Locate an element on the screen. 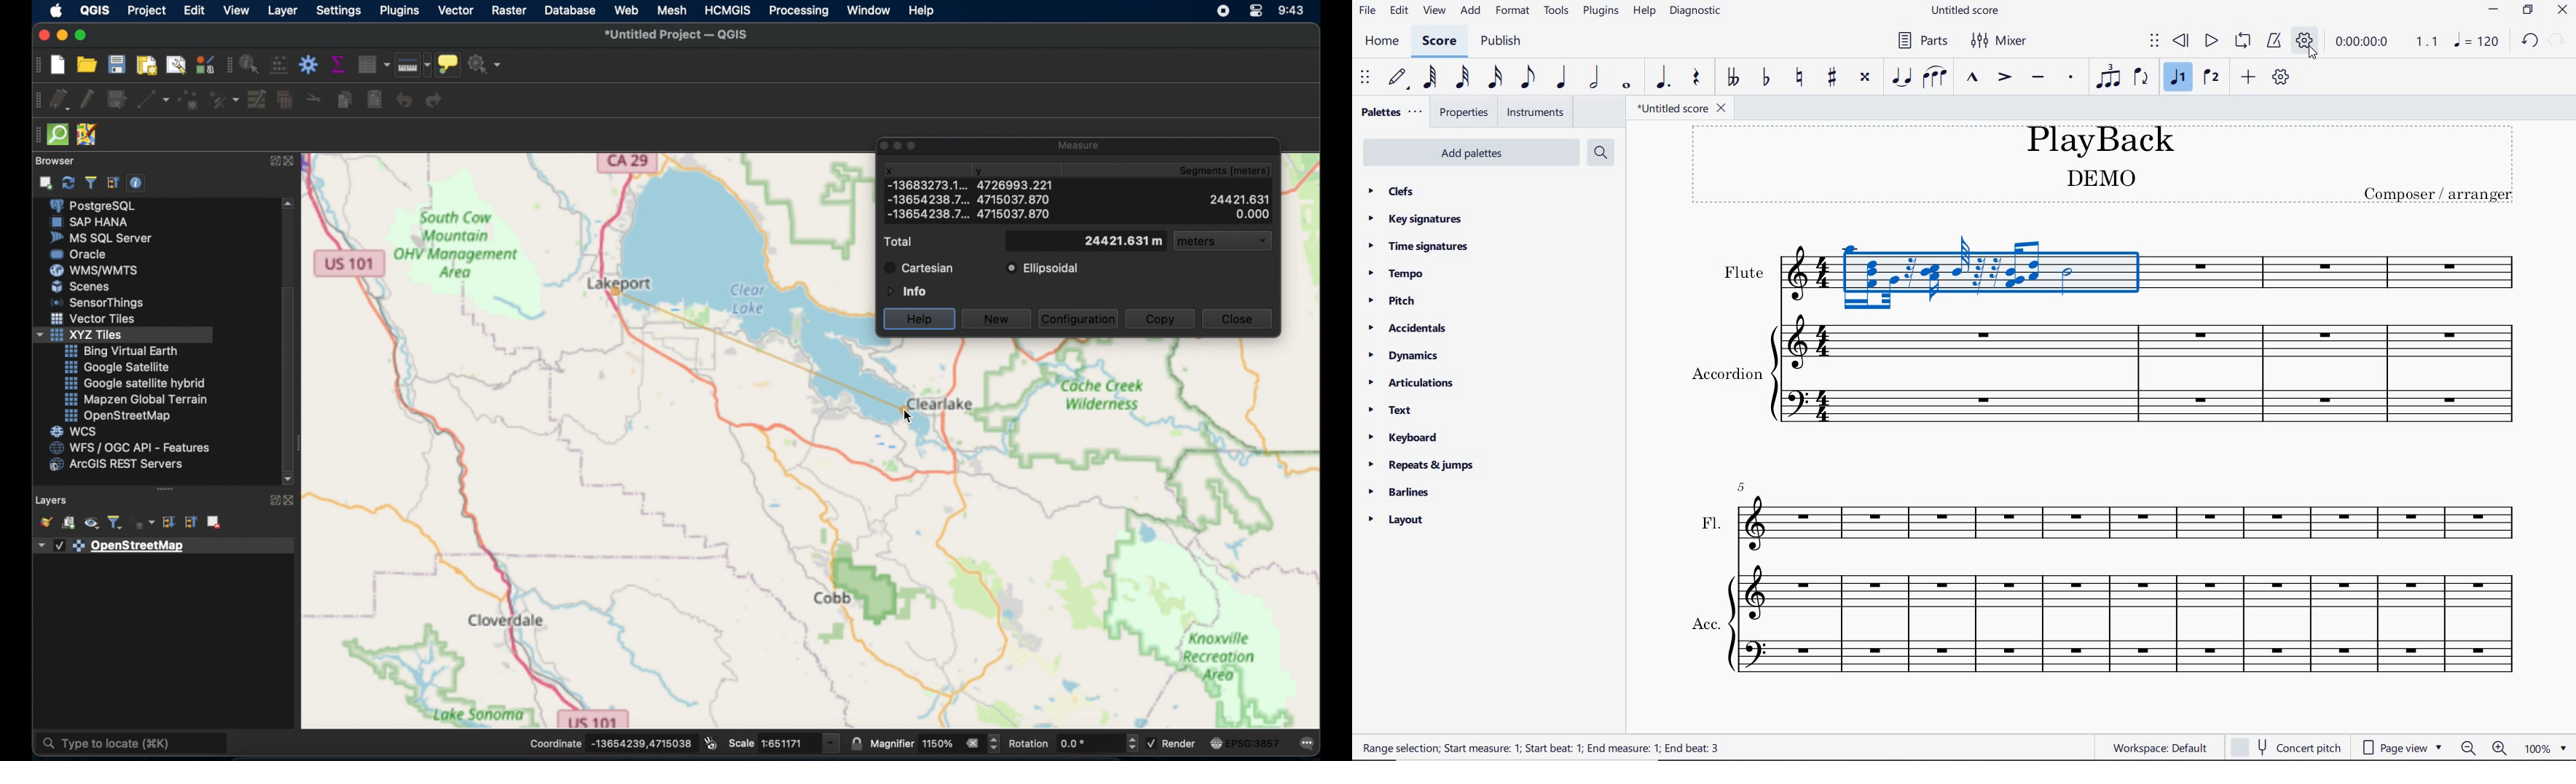 The image size is (2576, 784). playback settings is located at coordinates (2303, 37).